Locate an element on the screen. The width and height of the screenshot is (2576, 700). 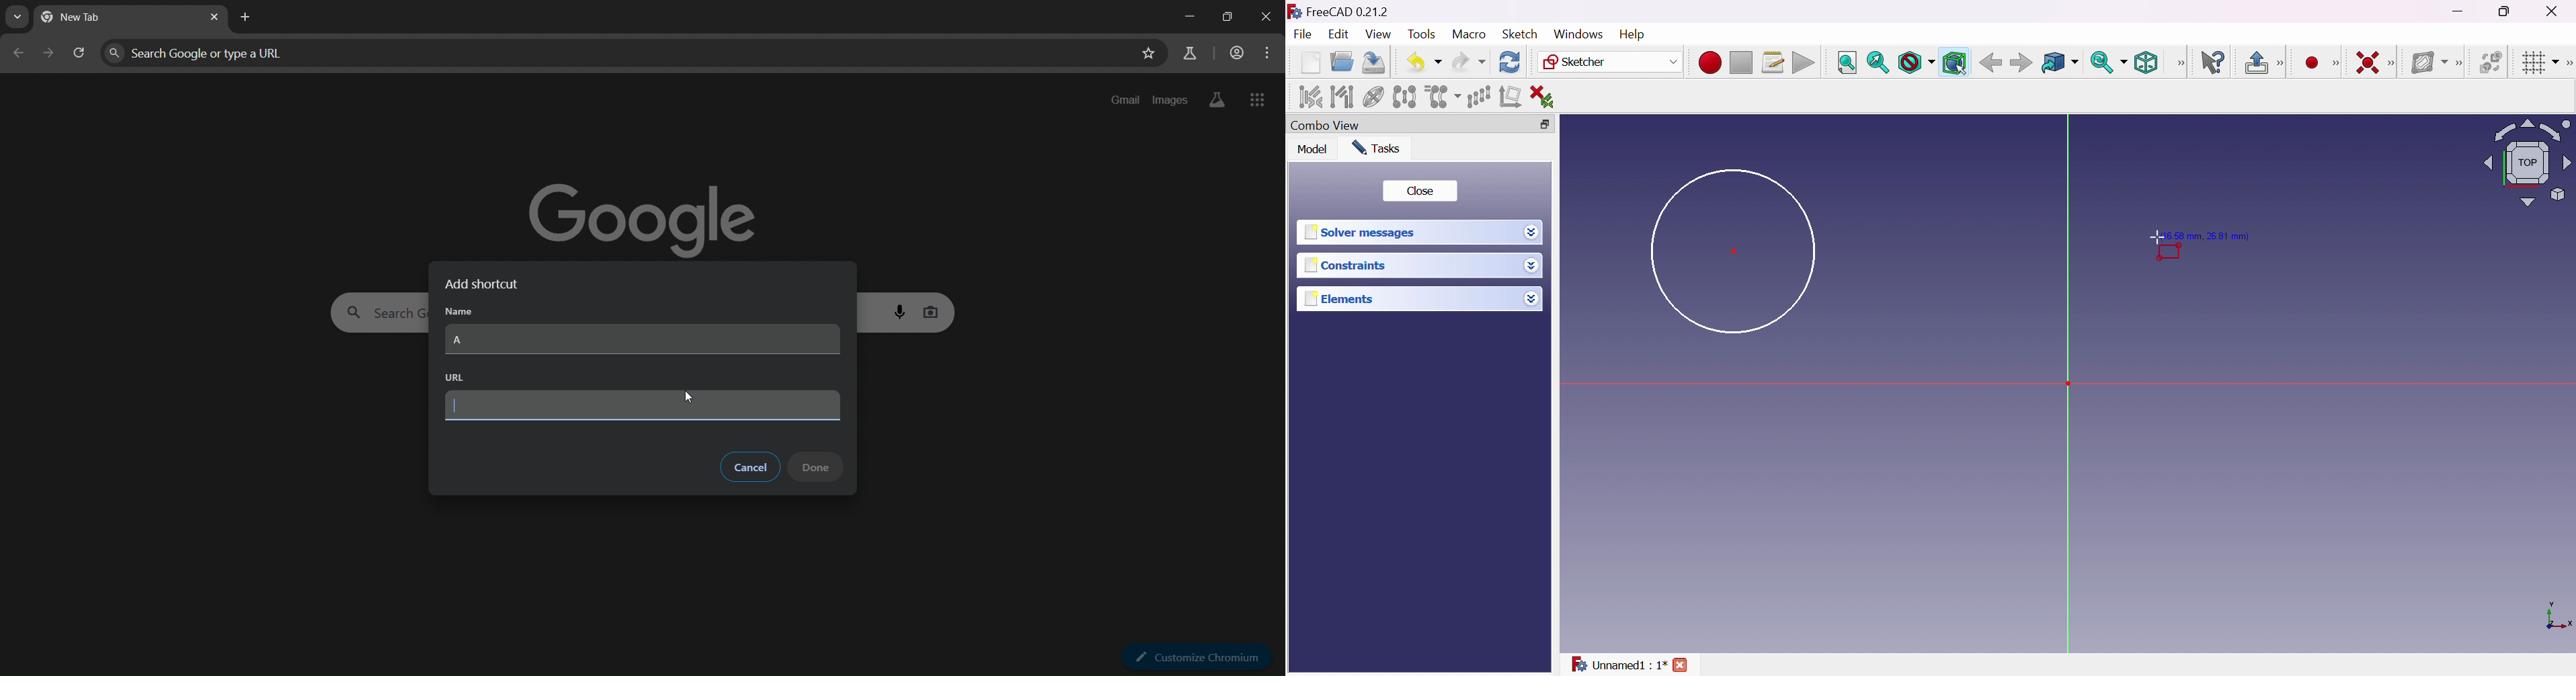
View is located at coordinates (1379, 35).